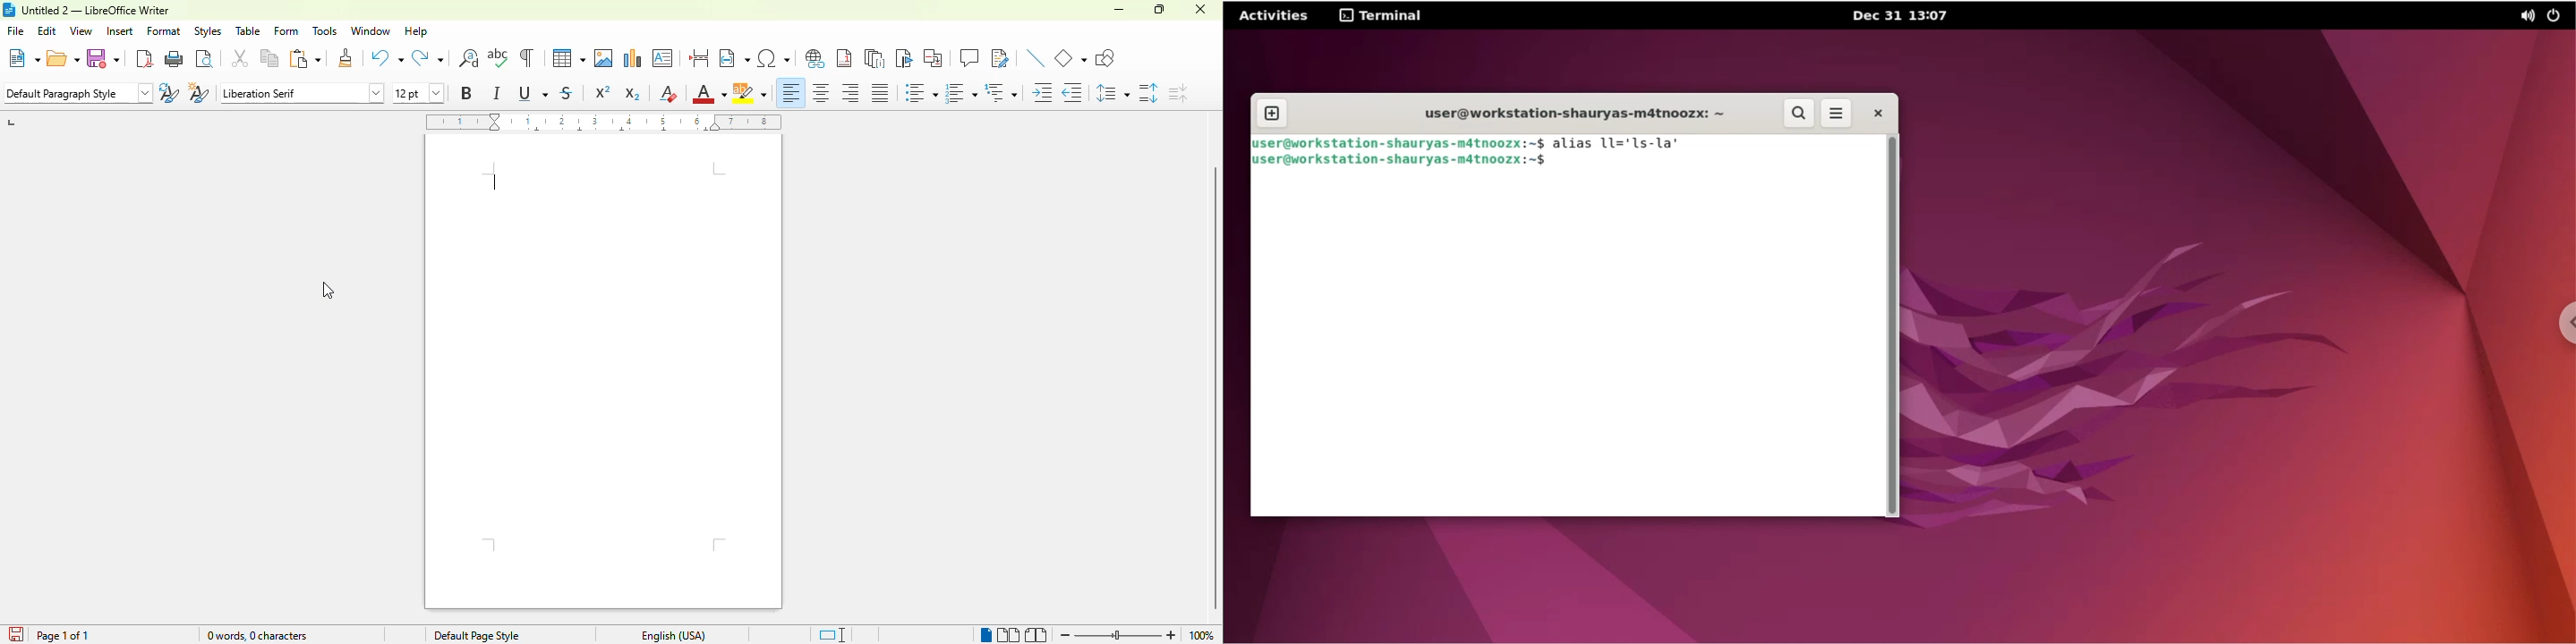  What do you see at coordinates (63, 636) in the screenshot?
I see `page 1 of 1` at bounding box center [63, 636].